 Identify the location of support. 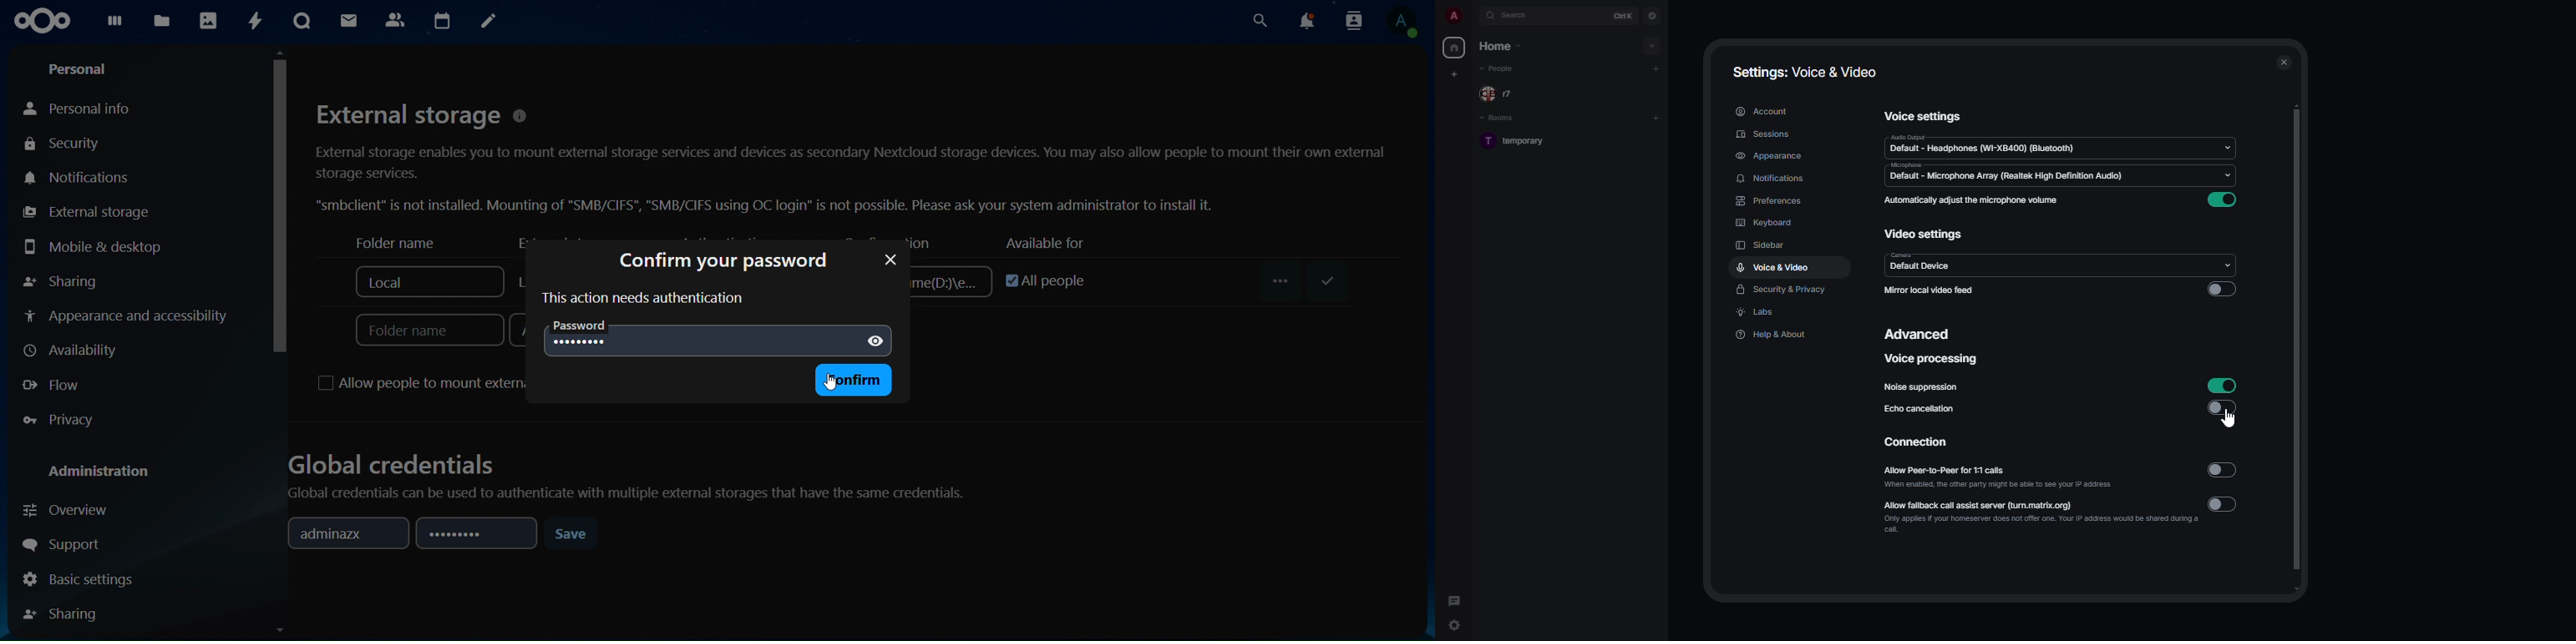
(67, 541).